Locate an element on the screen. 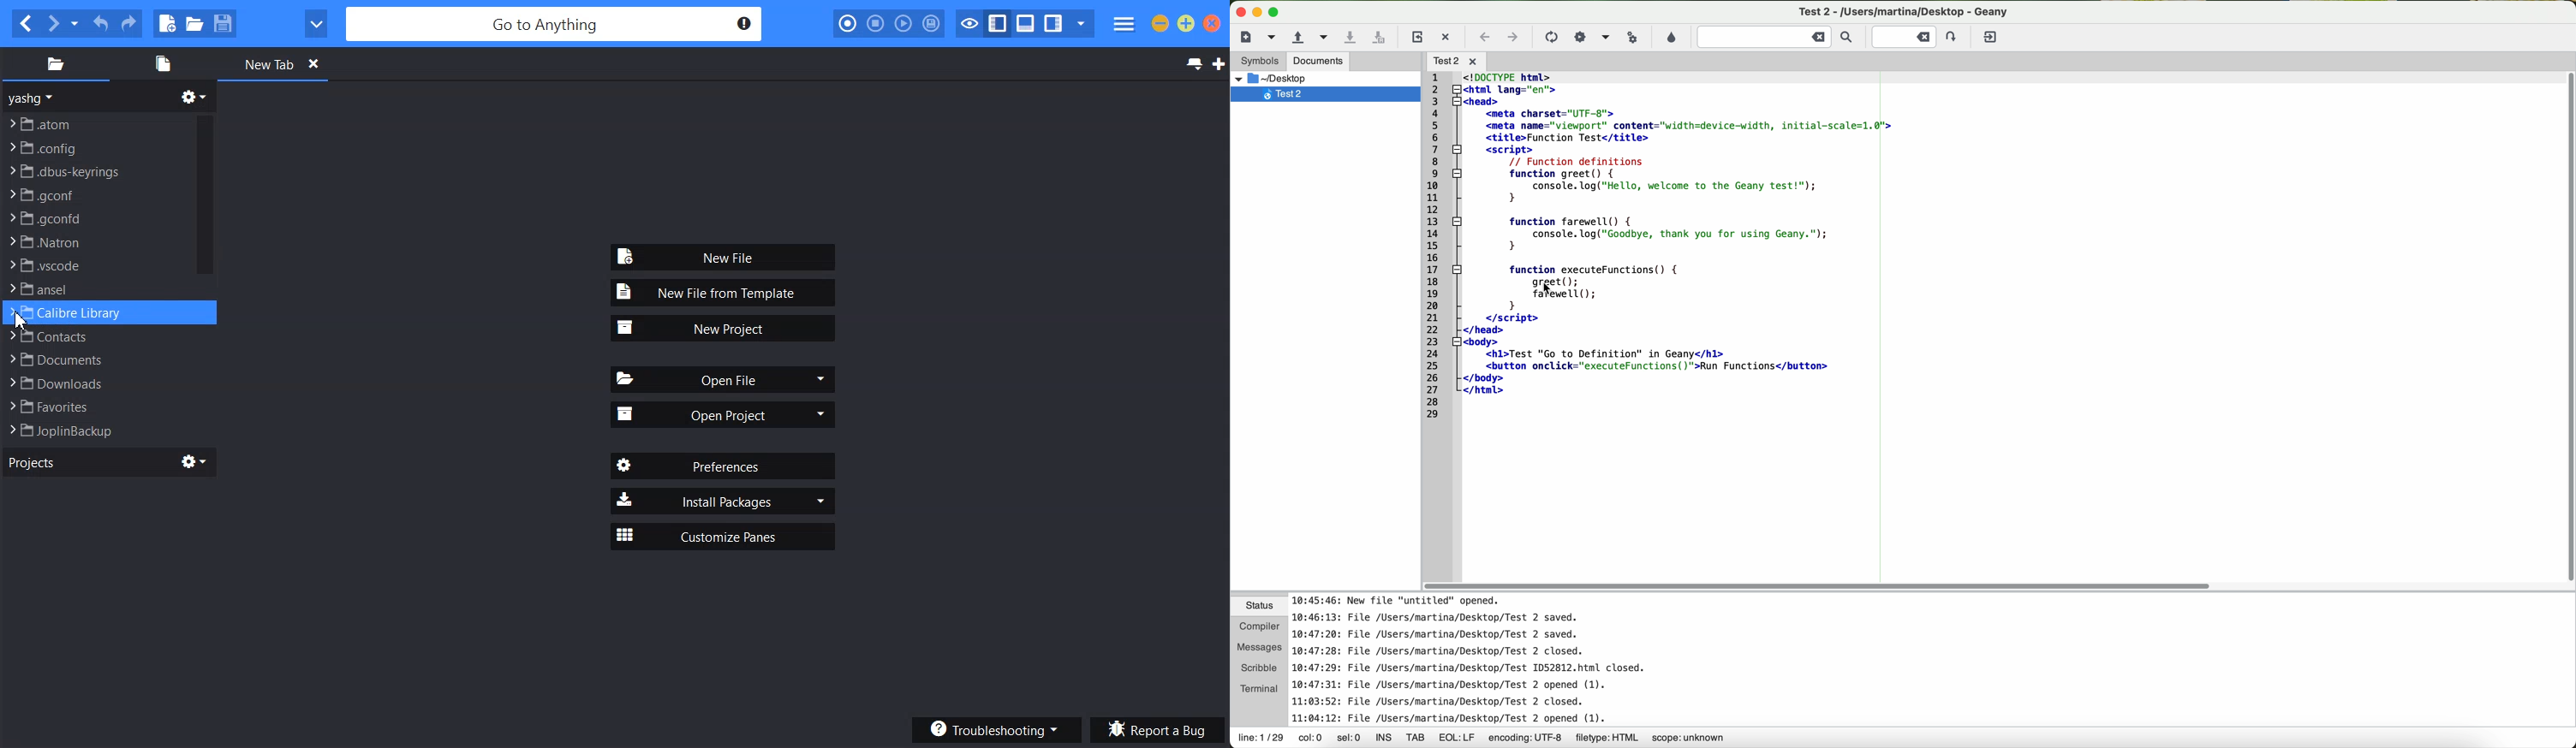 The image size is (2576, 756). New Project is located at coordinates (724, 329).